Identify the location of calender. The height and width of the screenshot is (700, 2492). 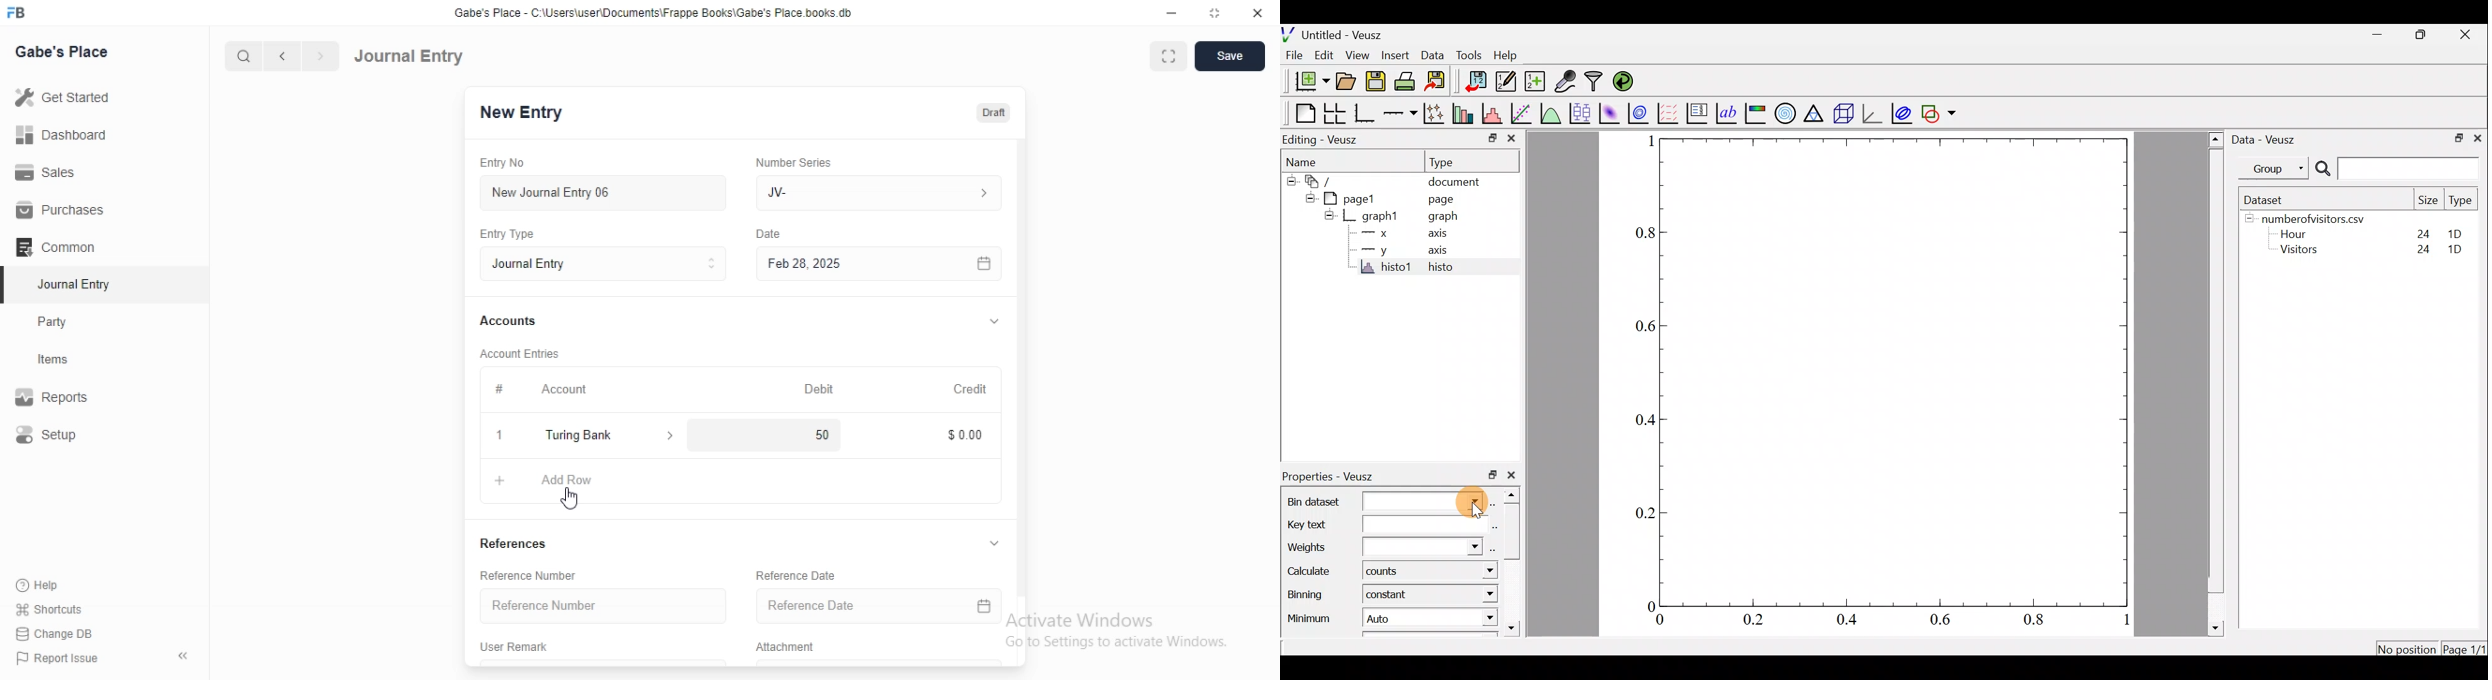
(984, 263).